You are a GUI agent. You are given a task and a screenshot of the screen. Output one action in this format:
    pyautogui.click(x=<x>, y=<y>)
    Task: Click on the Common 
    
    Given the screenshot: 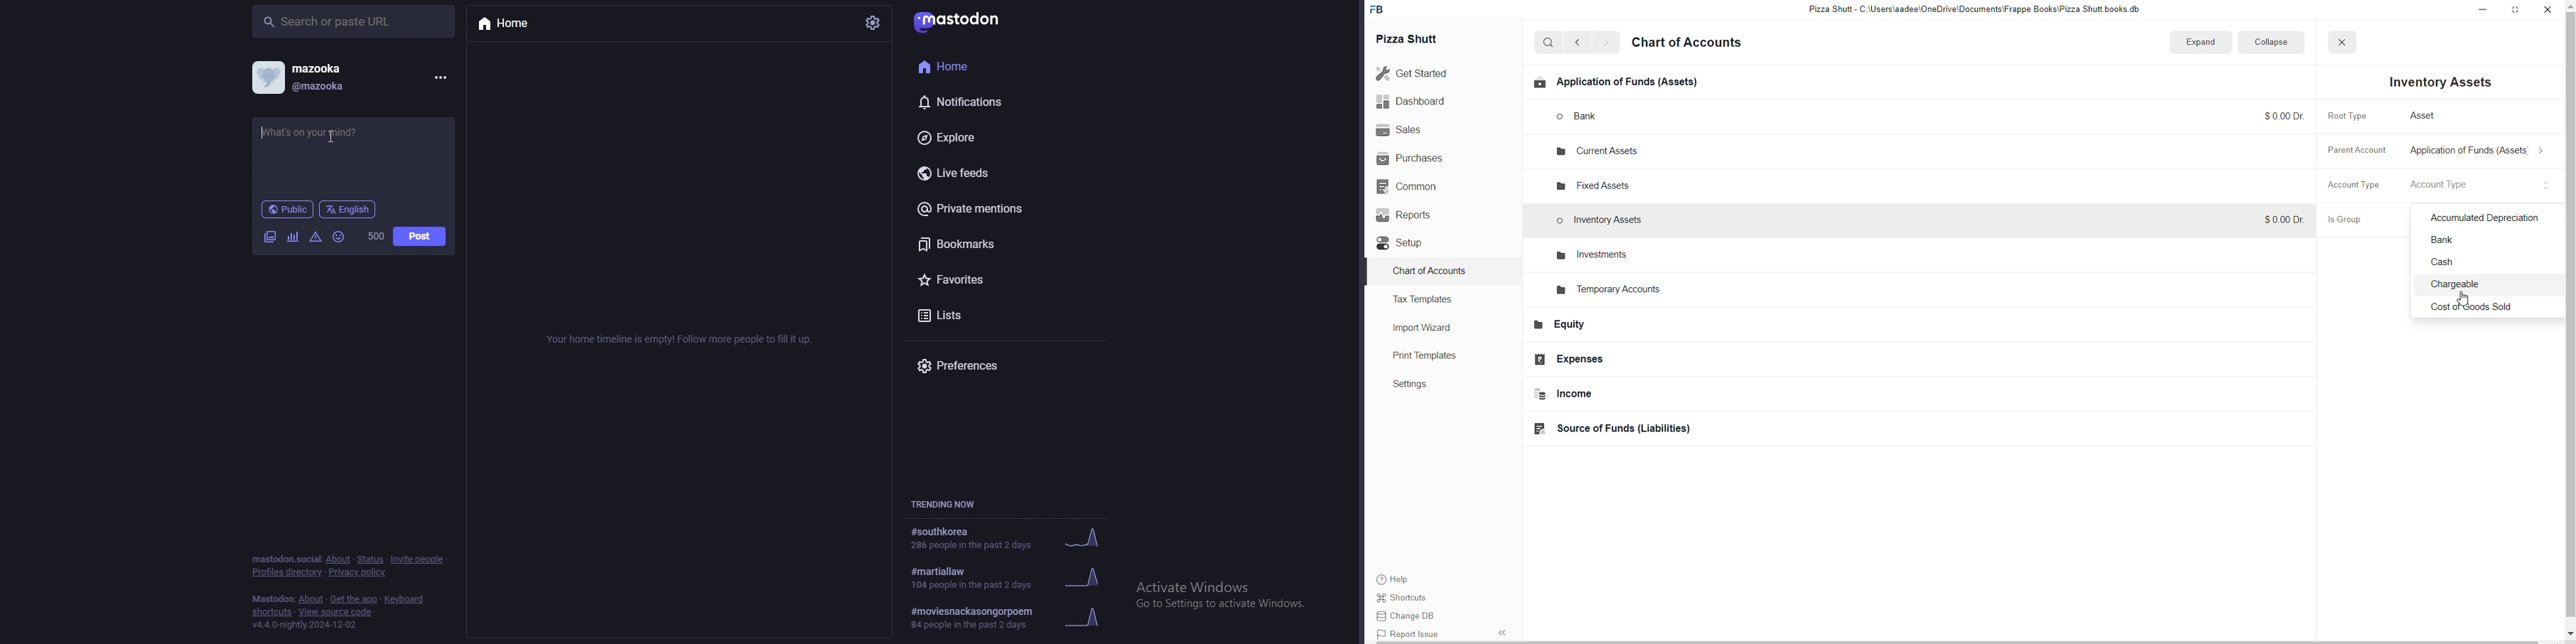 What is the action you would take?
    pyautogui.click(x=1418, y=186)
    